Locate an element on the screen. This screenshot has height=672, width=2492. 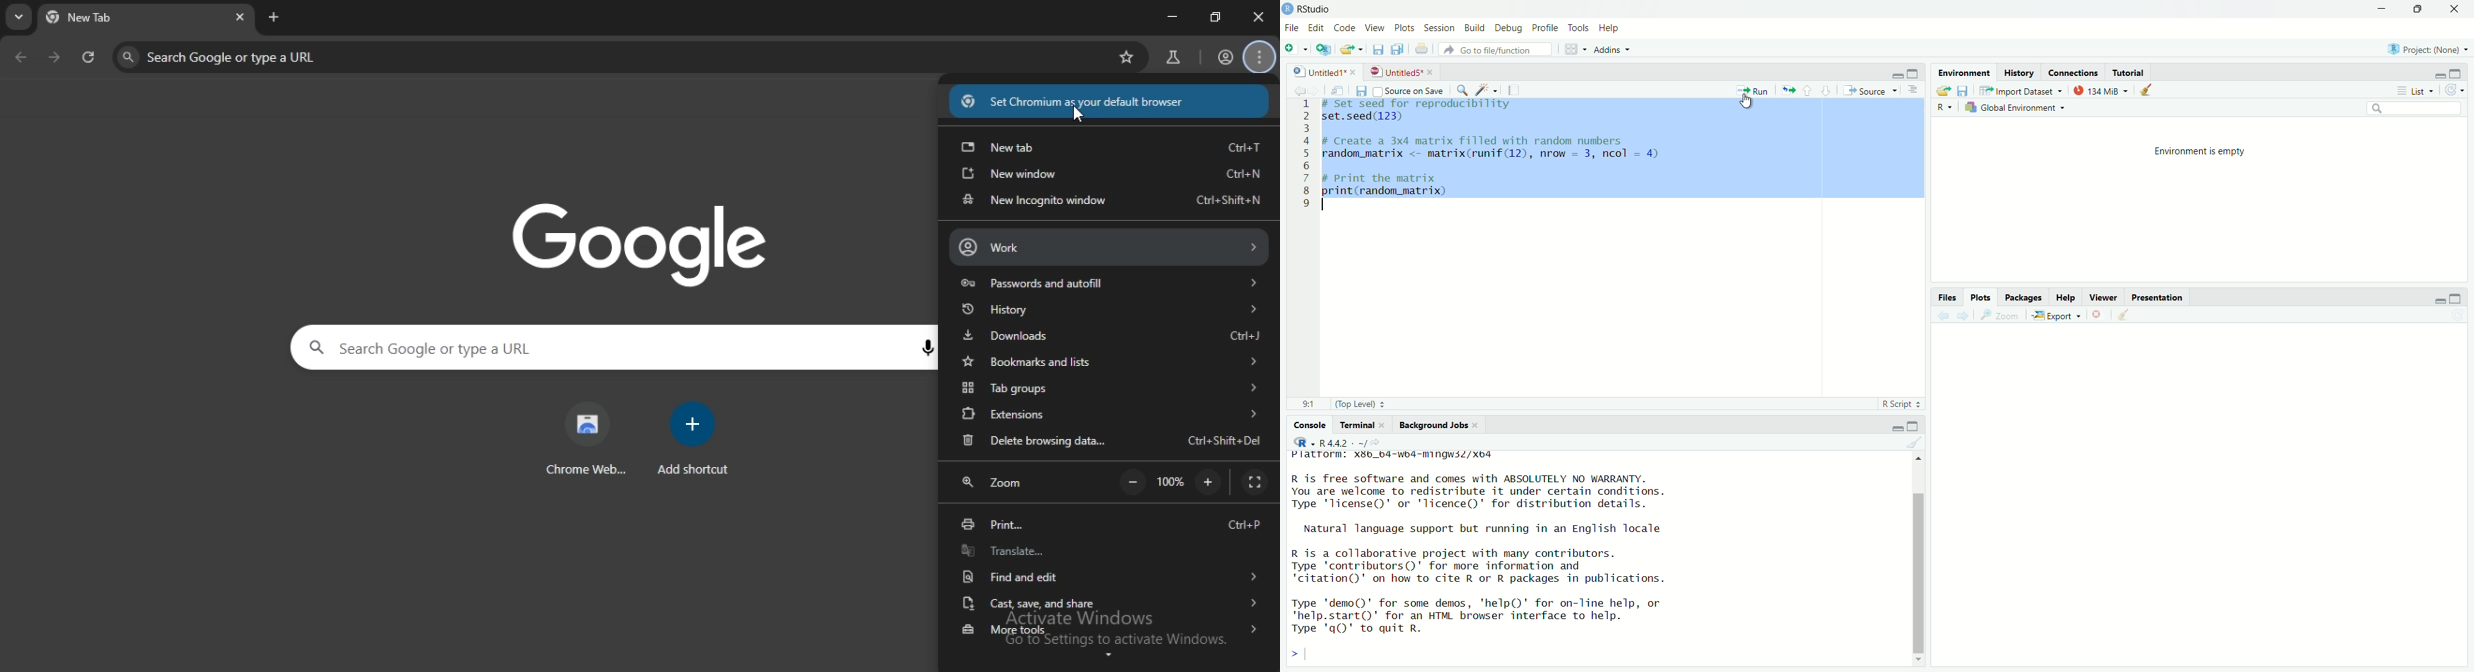
rerminal is located at coordinates (1360, 424).